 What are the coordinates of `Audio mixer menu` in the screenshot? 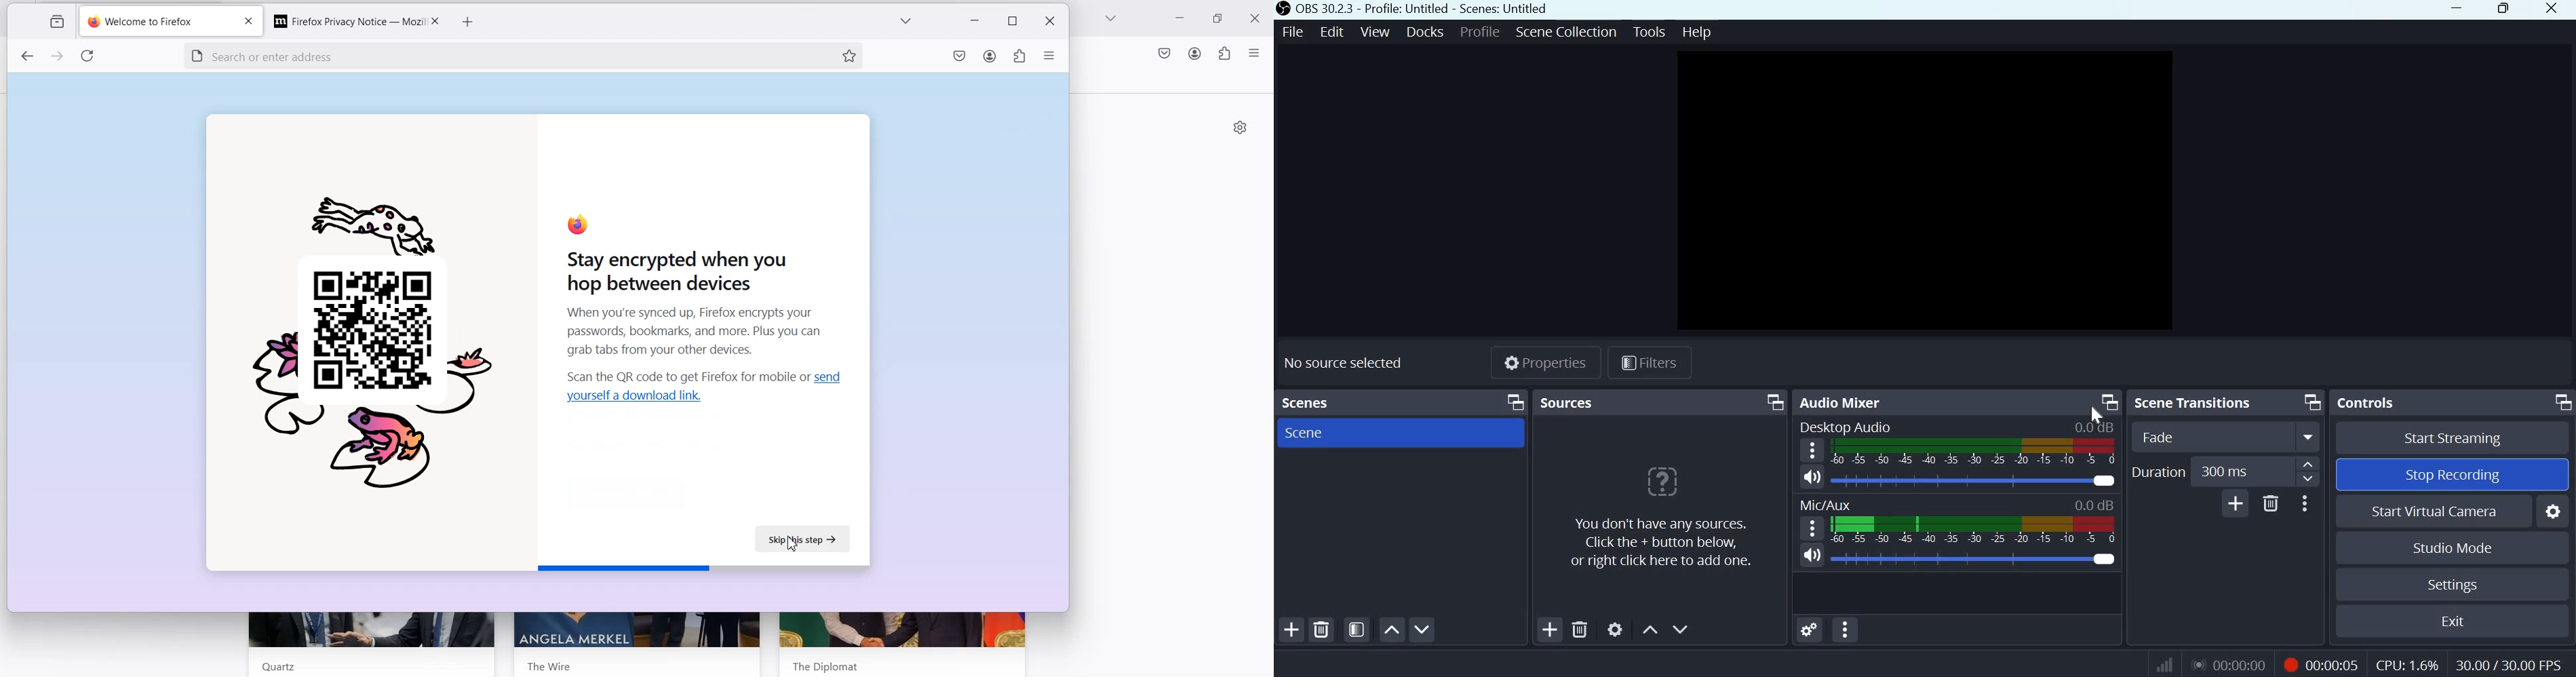 It's located at (1846, 630).